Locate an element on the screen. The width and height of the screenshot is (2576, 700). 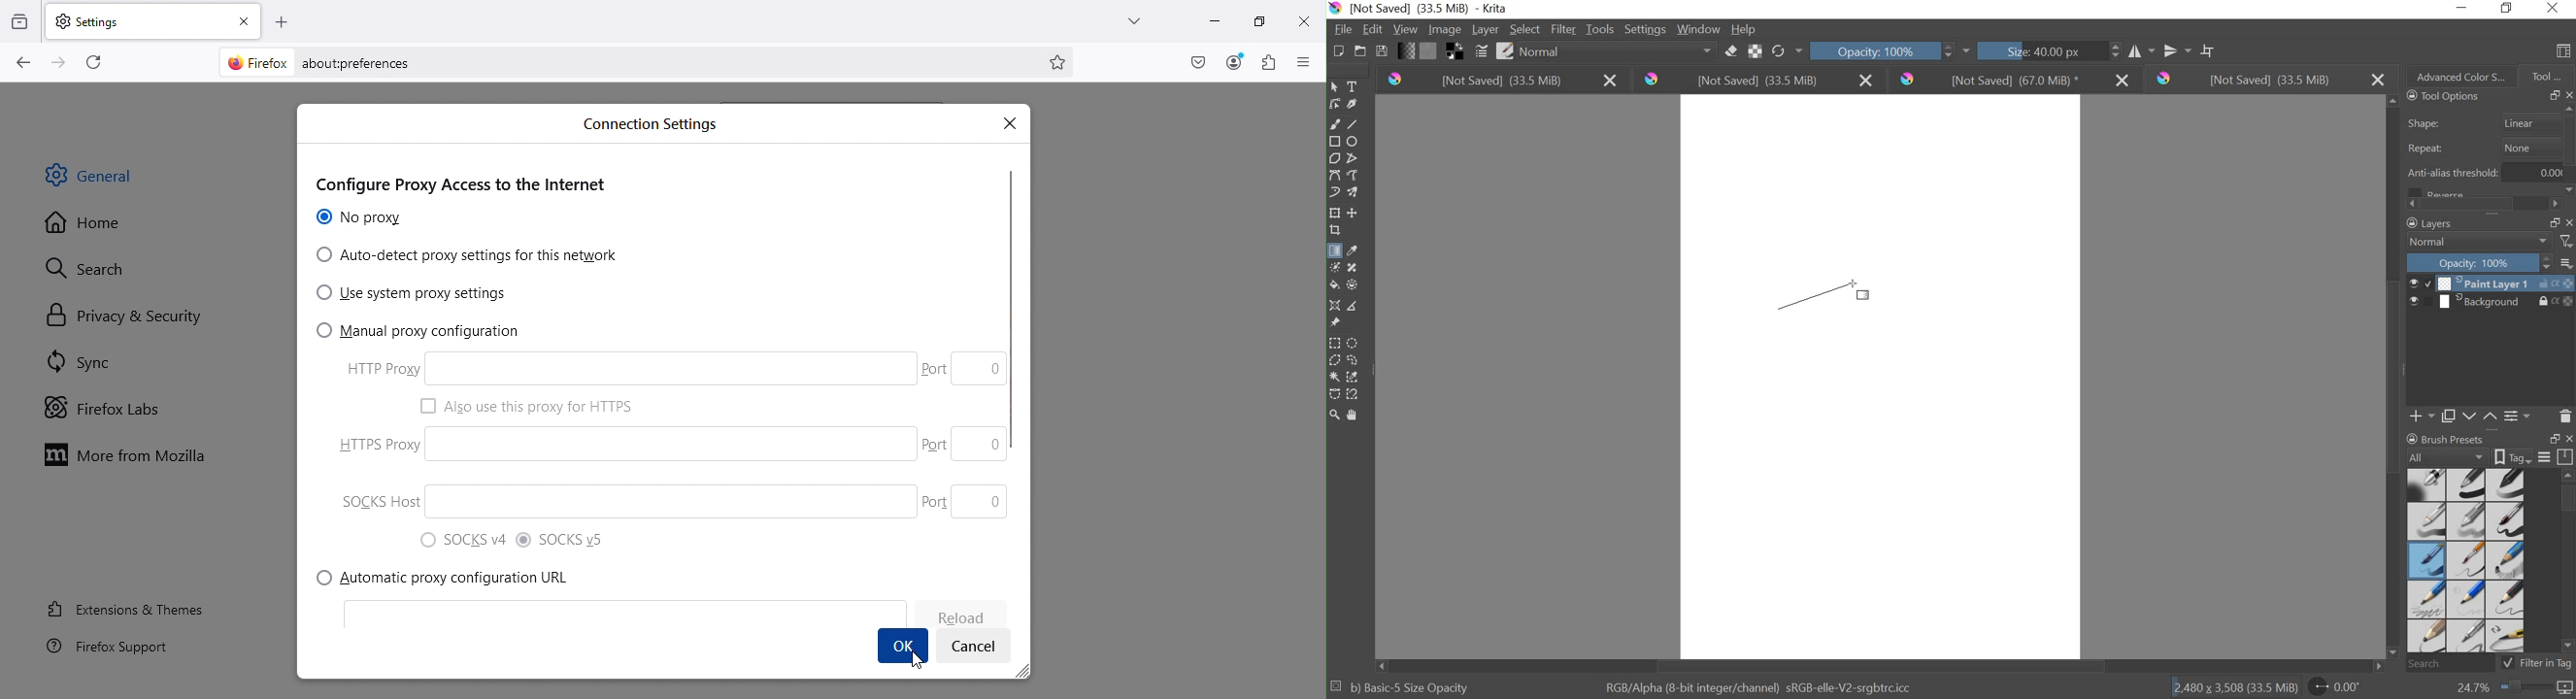
No proxy is located at coordinates (362, 218).